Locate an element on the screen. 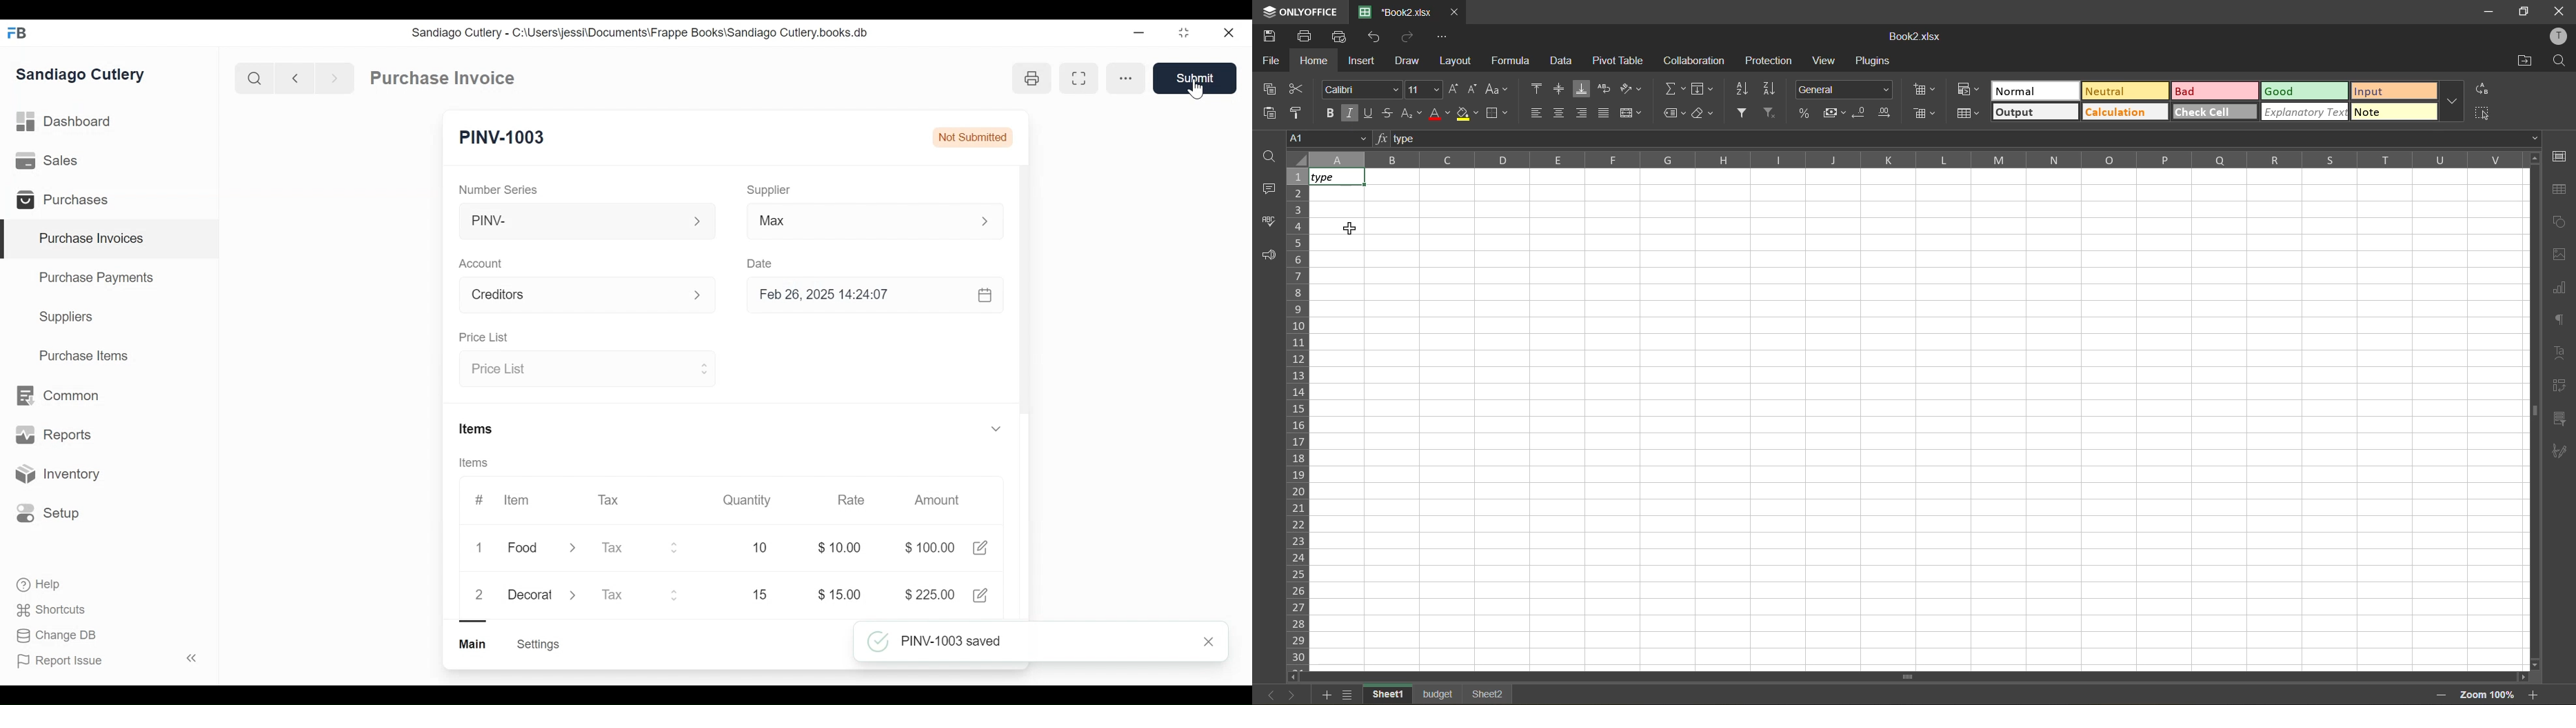 This screenshot has height=728, width=2576. align top is located at coordinates (1538, 88).